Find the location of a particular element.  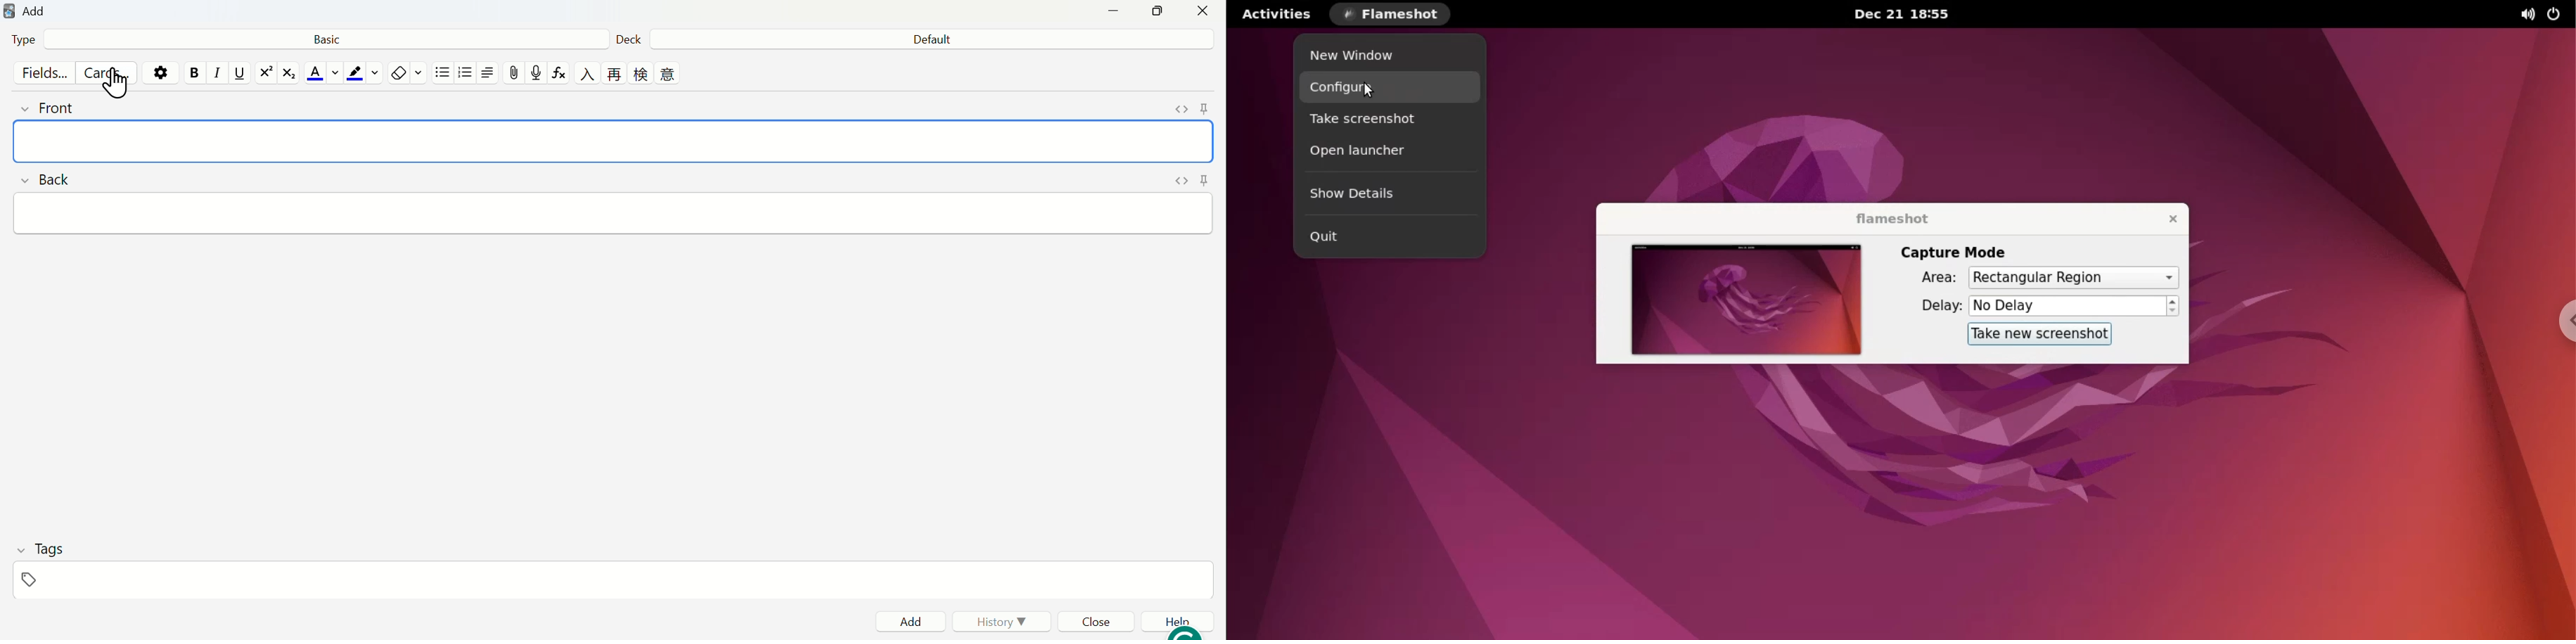

Toggle HTML Editor is located at coordinates (1183, 179).